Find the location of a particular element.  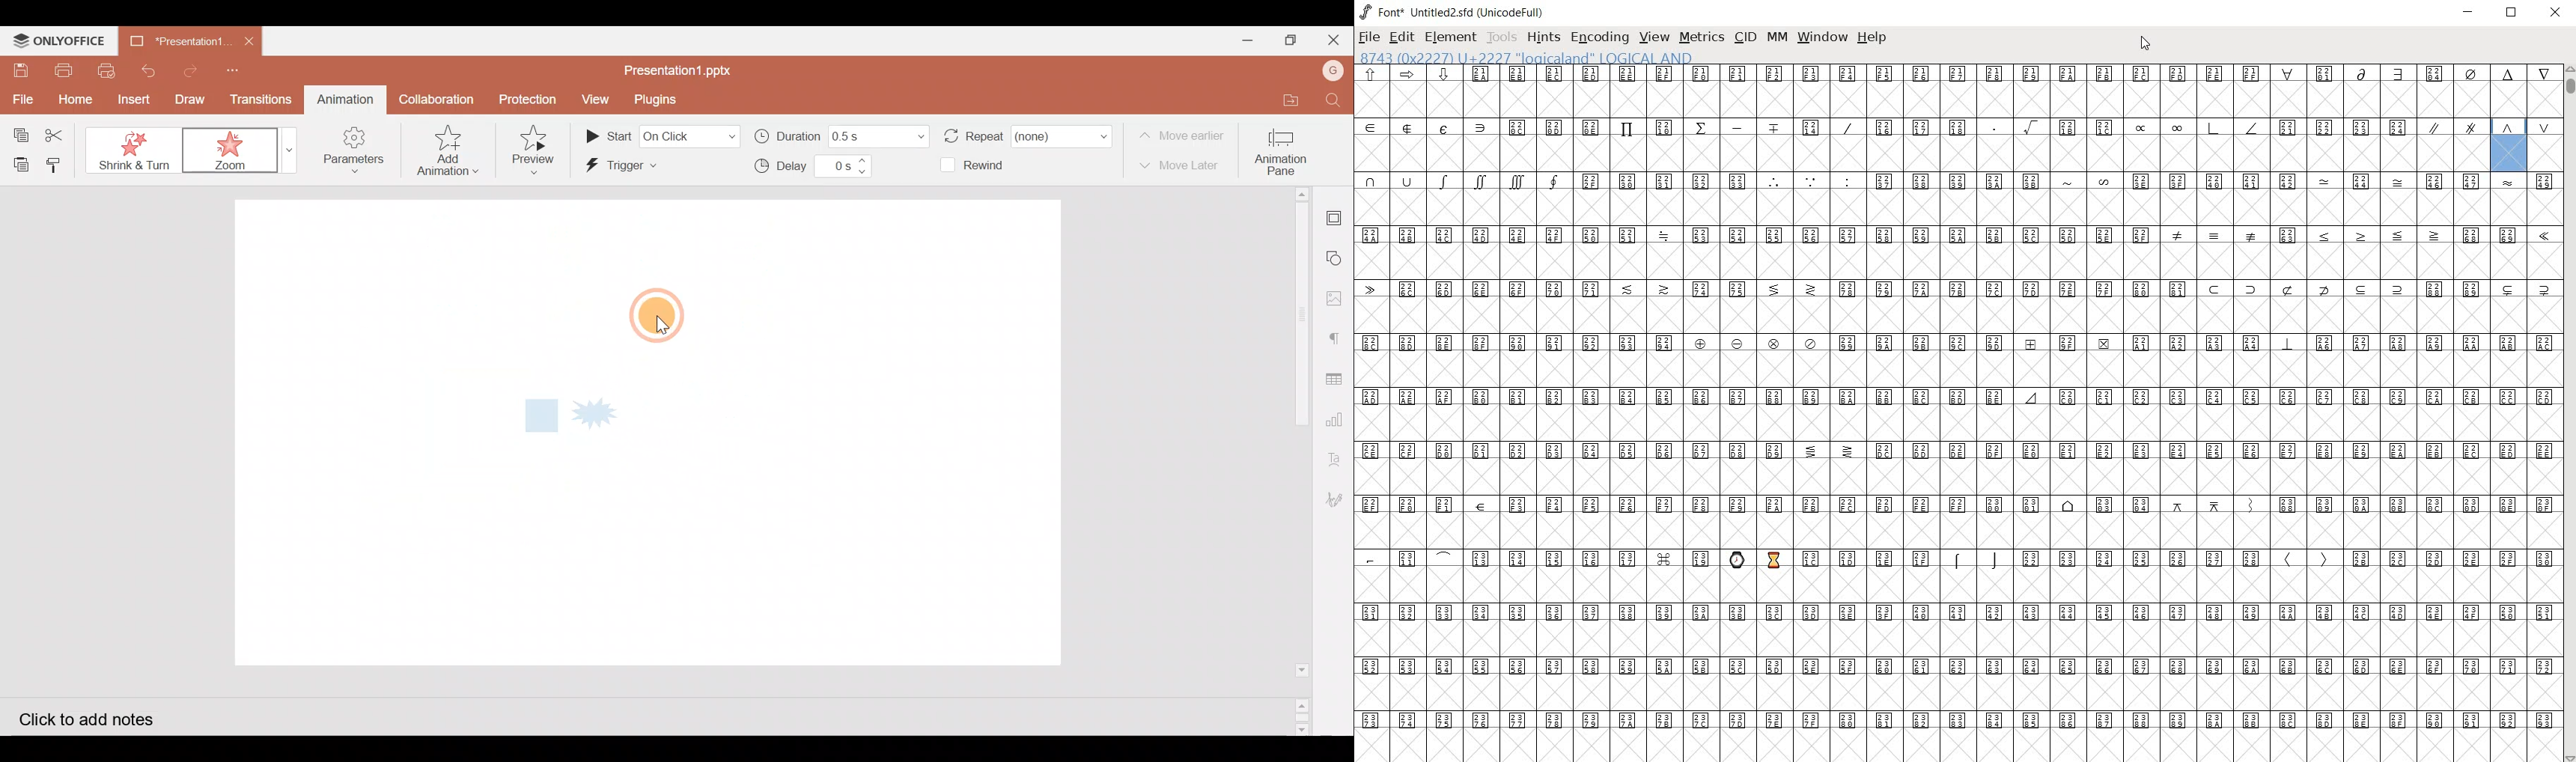

8743 (0x22227) U+2227 "logicaland" LOGICAL AND is located at coordinates (2509, 153).